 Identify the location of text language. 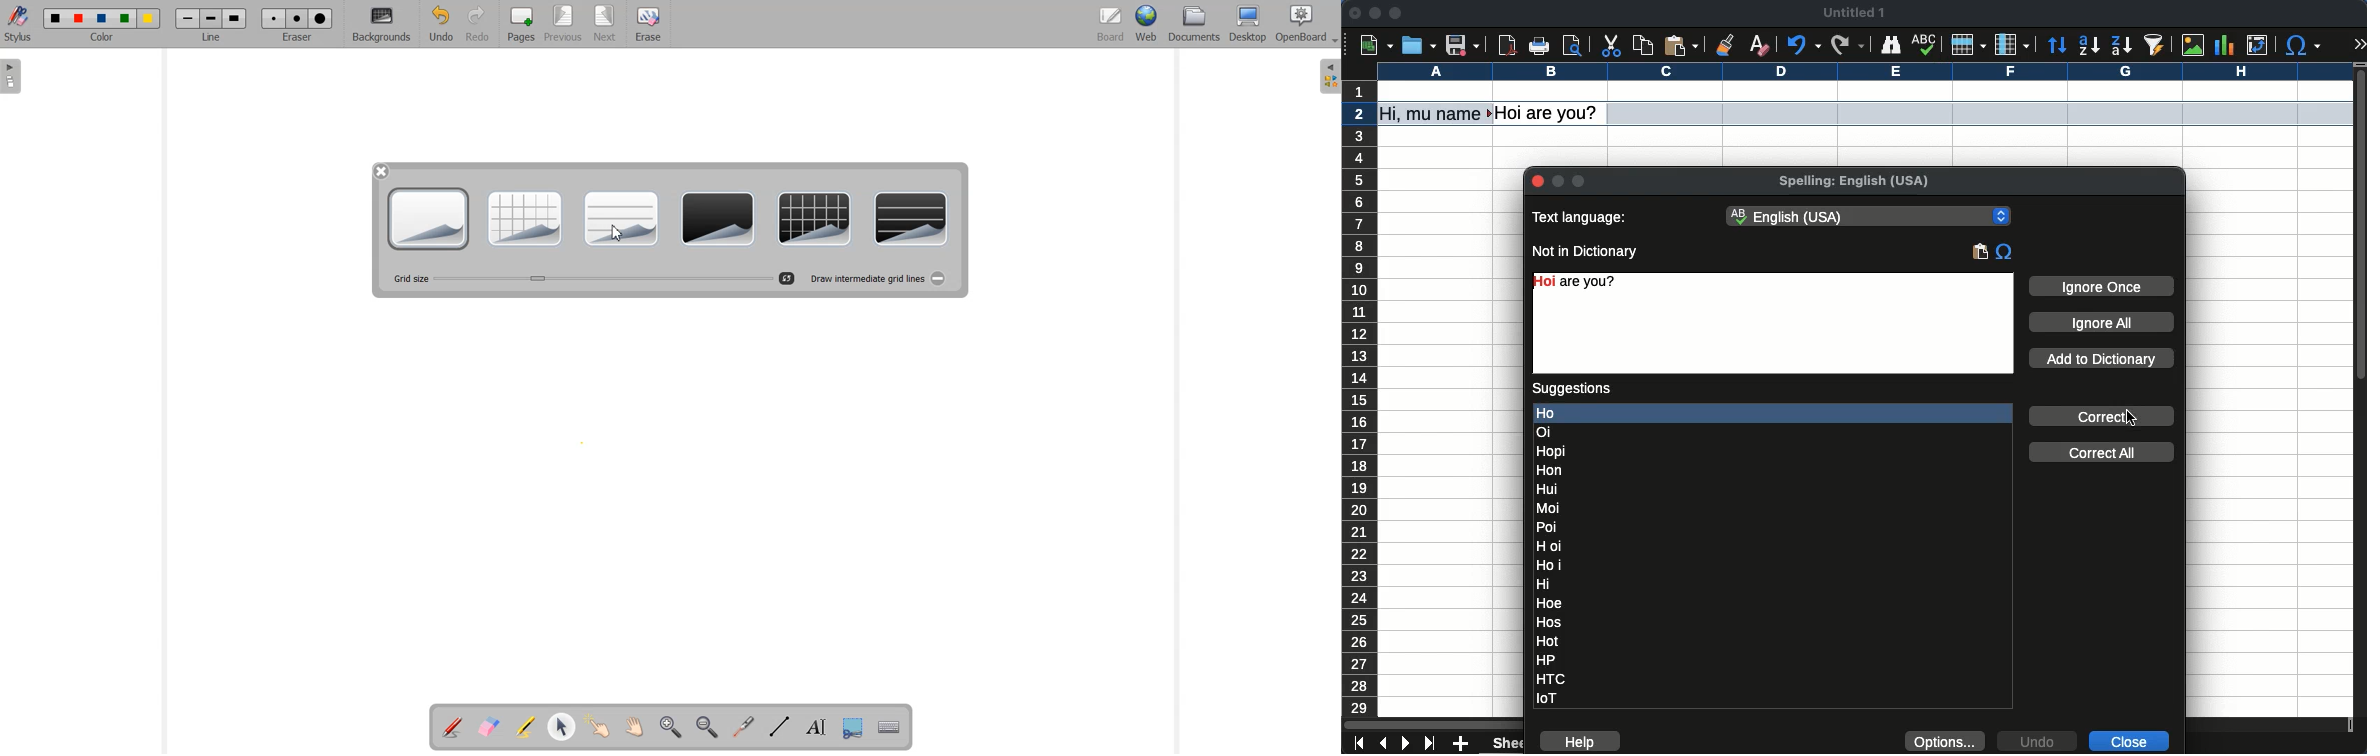
(1582, 216).